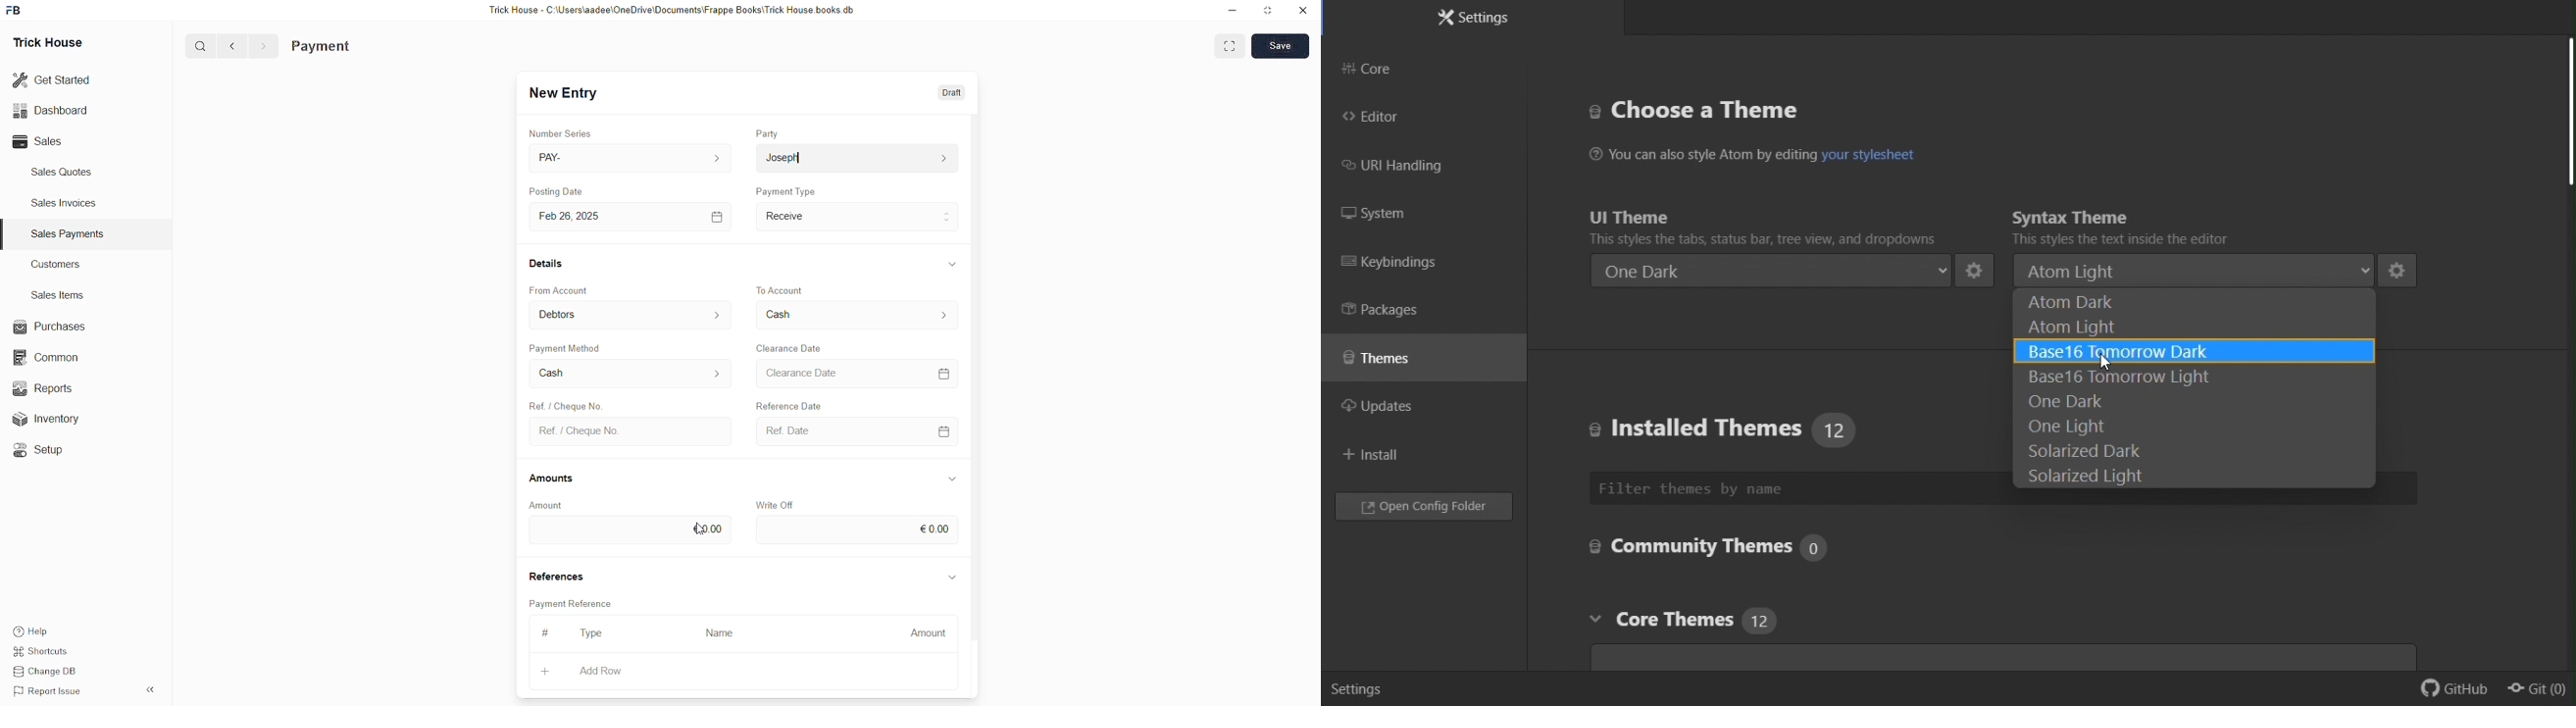 This screenshot has width=2576, height=728. I want to click on Sales Quotes., so click(63, 171).